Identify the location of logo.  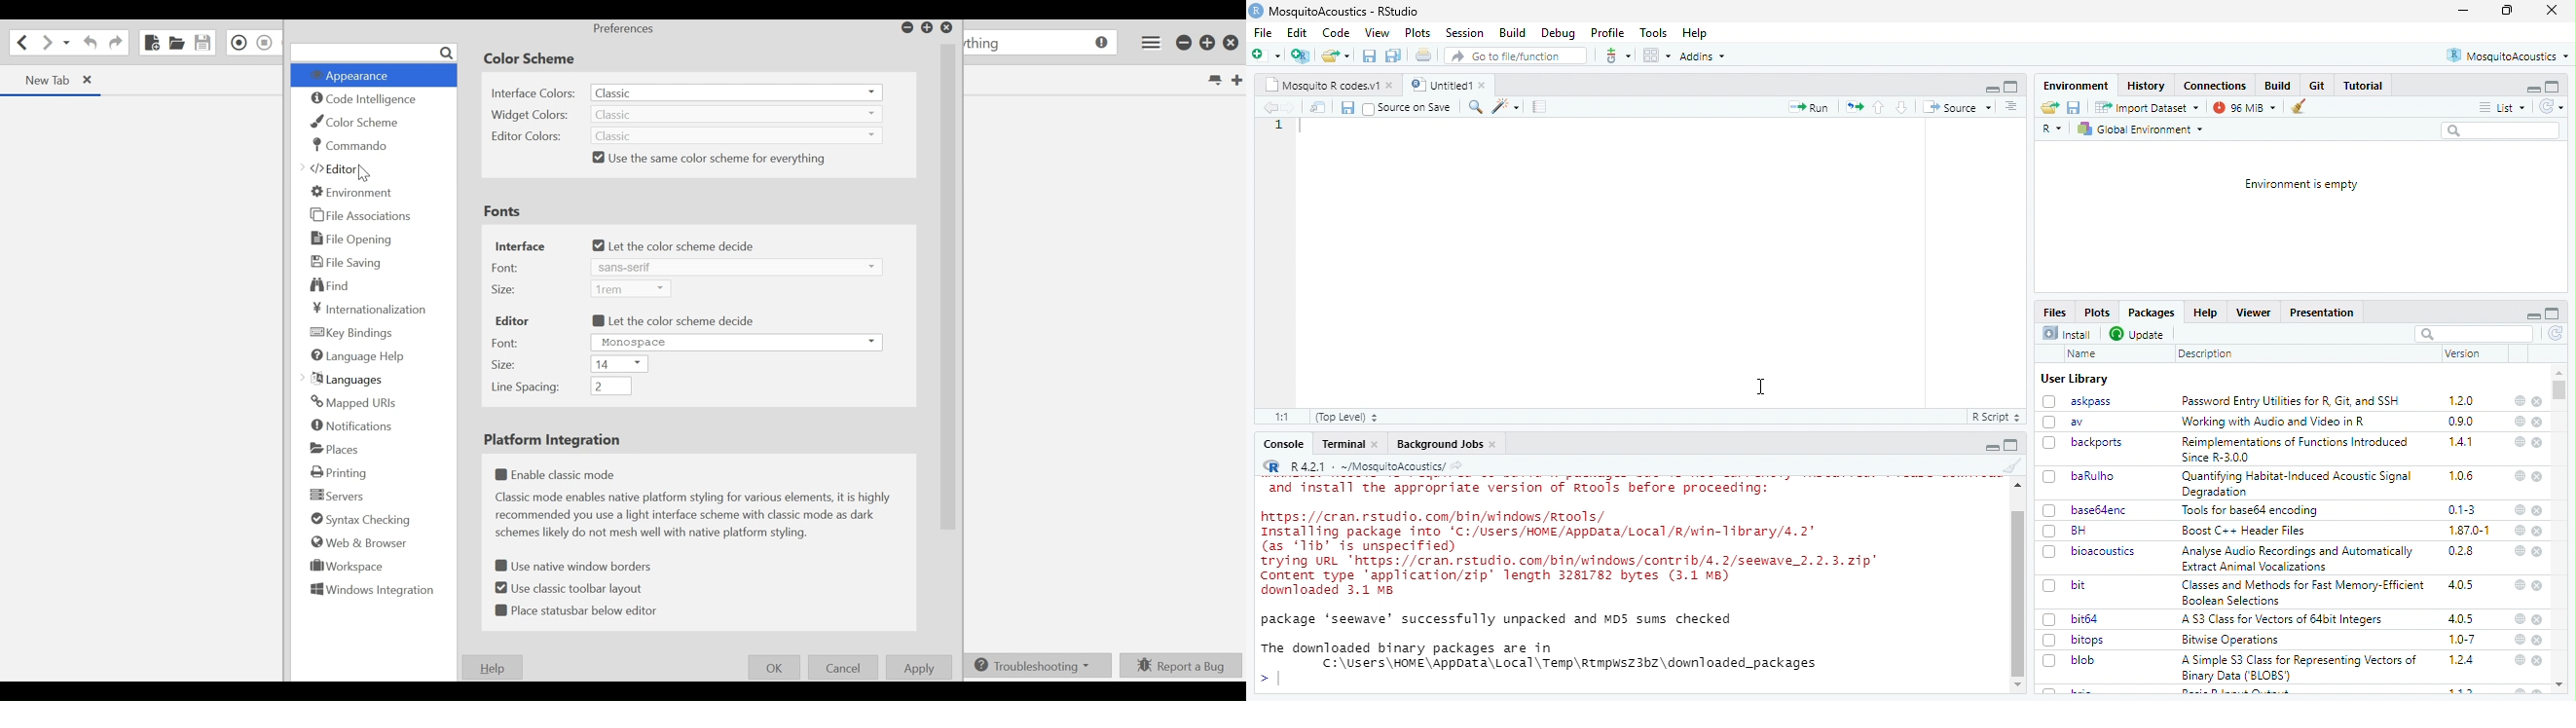
(1272, 465).